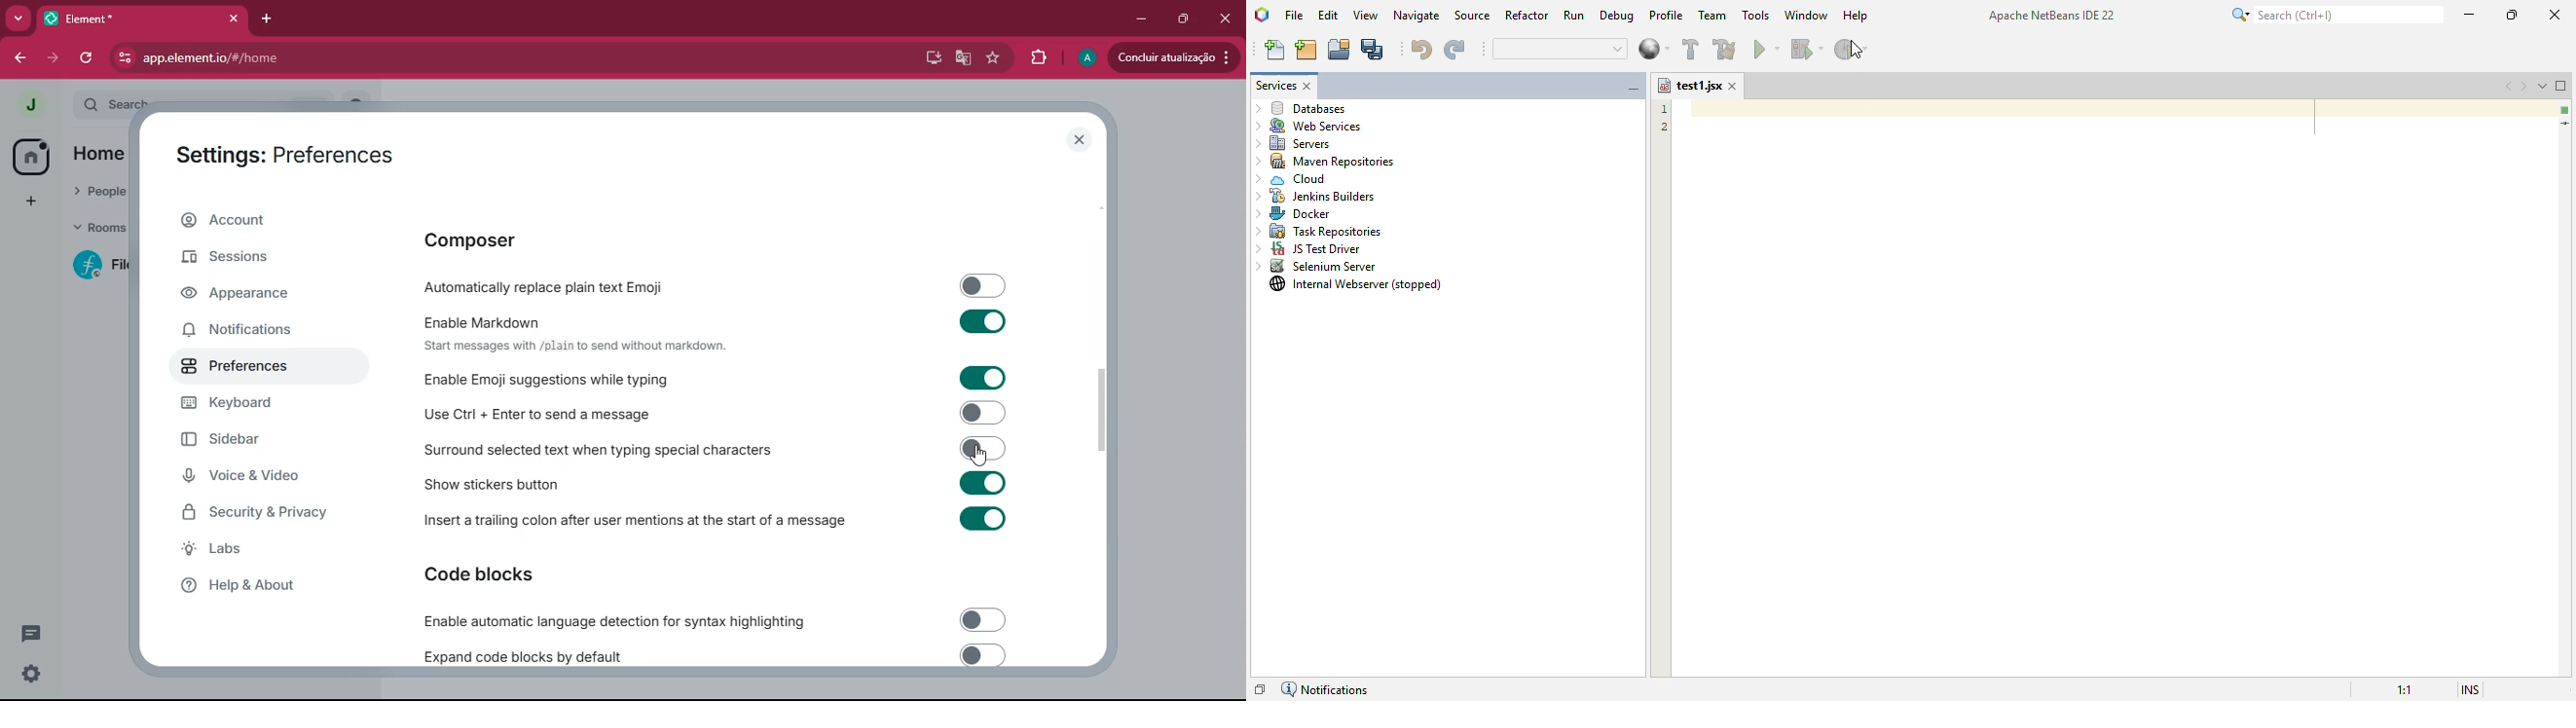  What do you see at coordinates (245, 297) in the screenshot?
I see `appearance` at bounding box center [245, 297].